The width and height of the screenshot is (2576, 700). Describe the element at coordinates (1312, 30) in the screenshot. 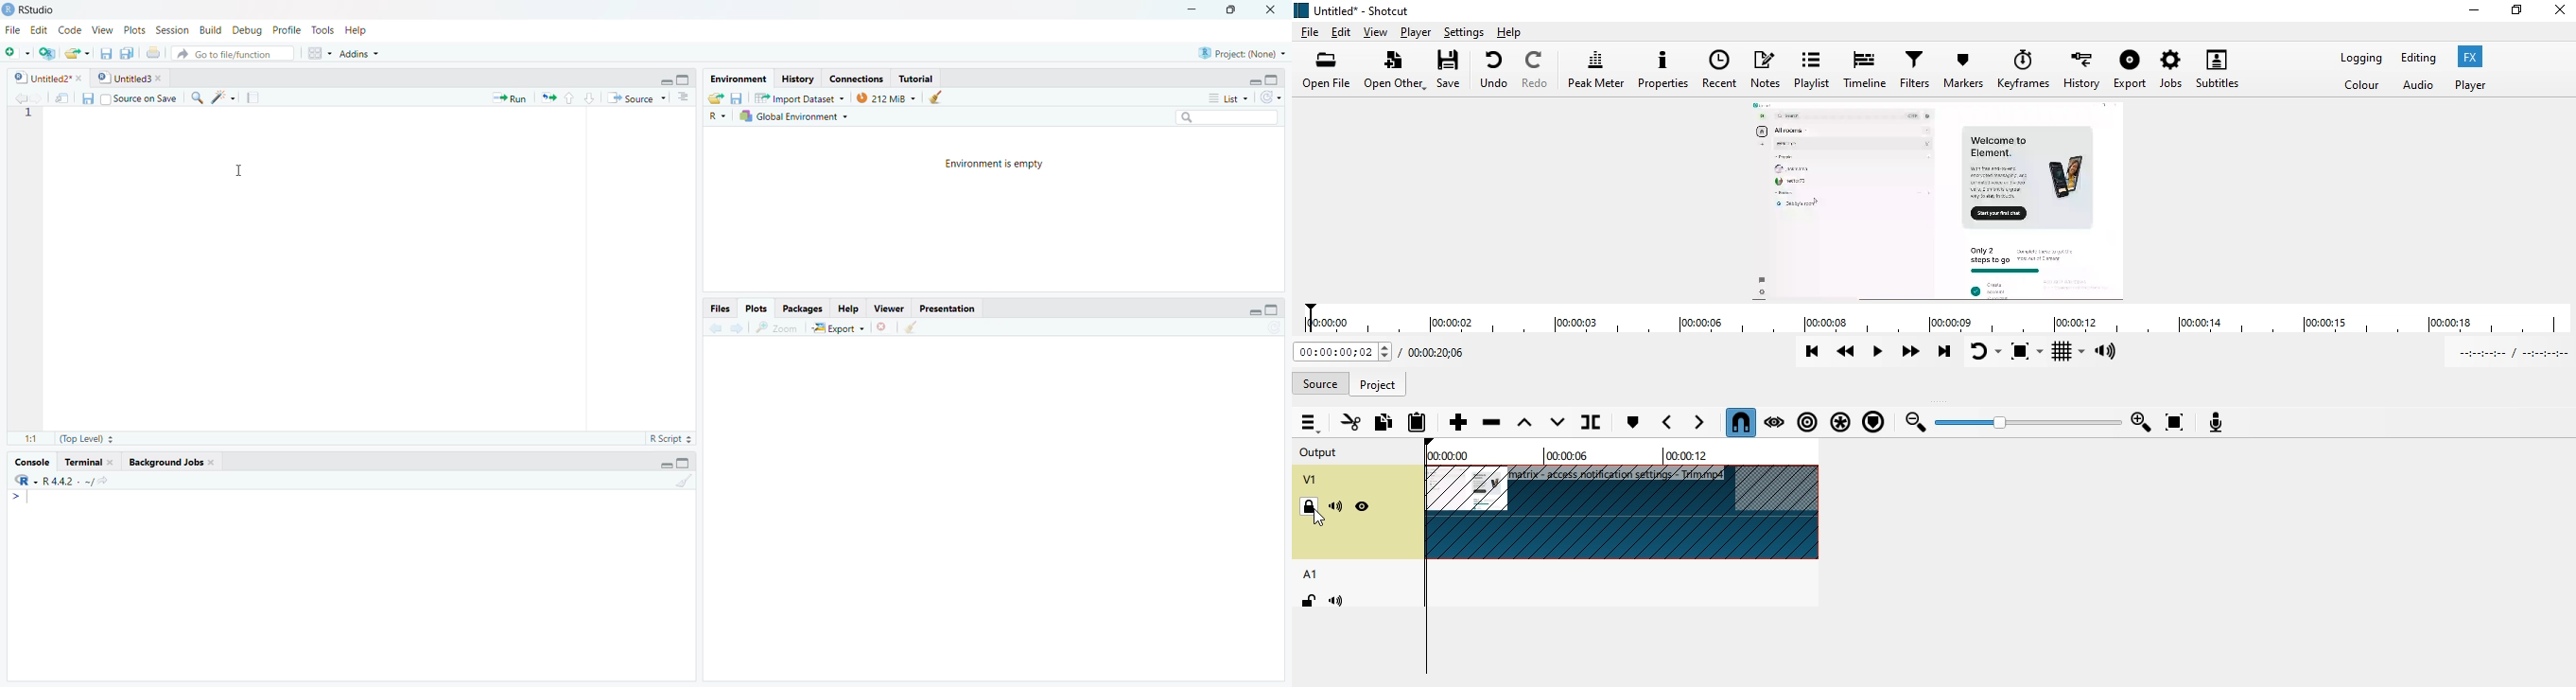

I see `file` at that location.